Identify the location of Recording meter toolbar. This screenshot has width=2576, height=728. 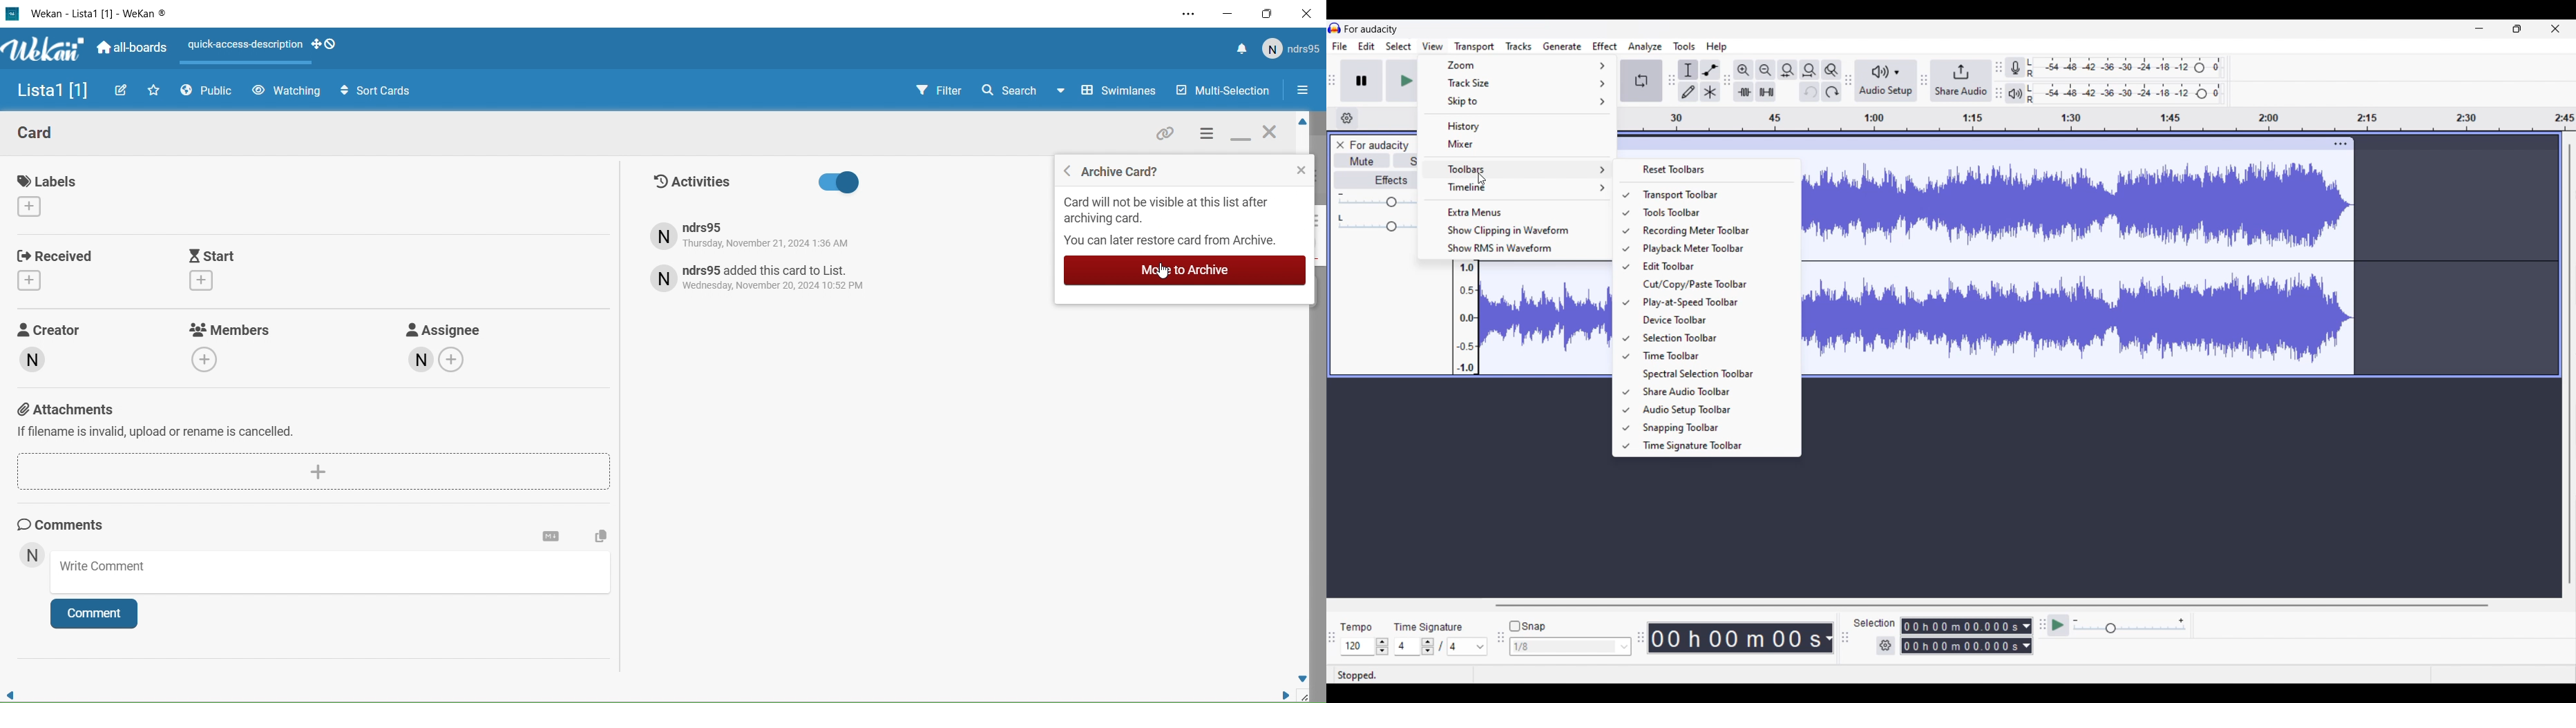
(1714, 230).